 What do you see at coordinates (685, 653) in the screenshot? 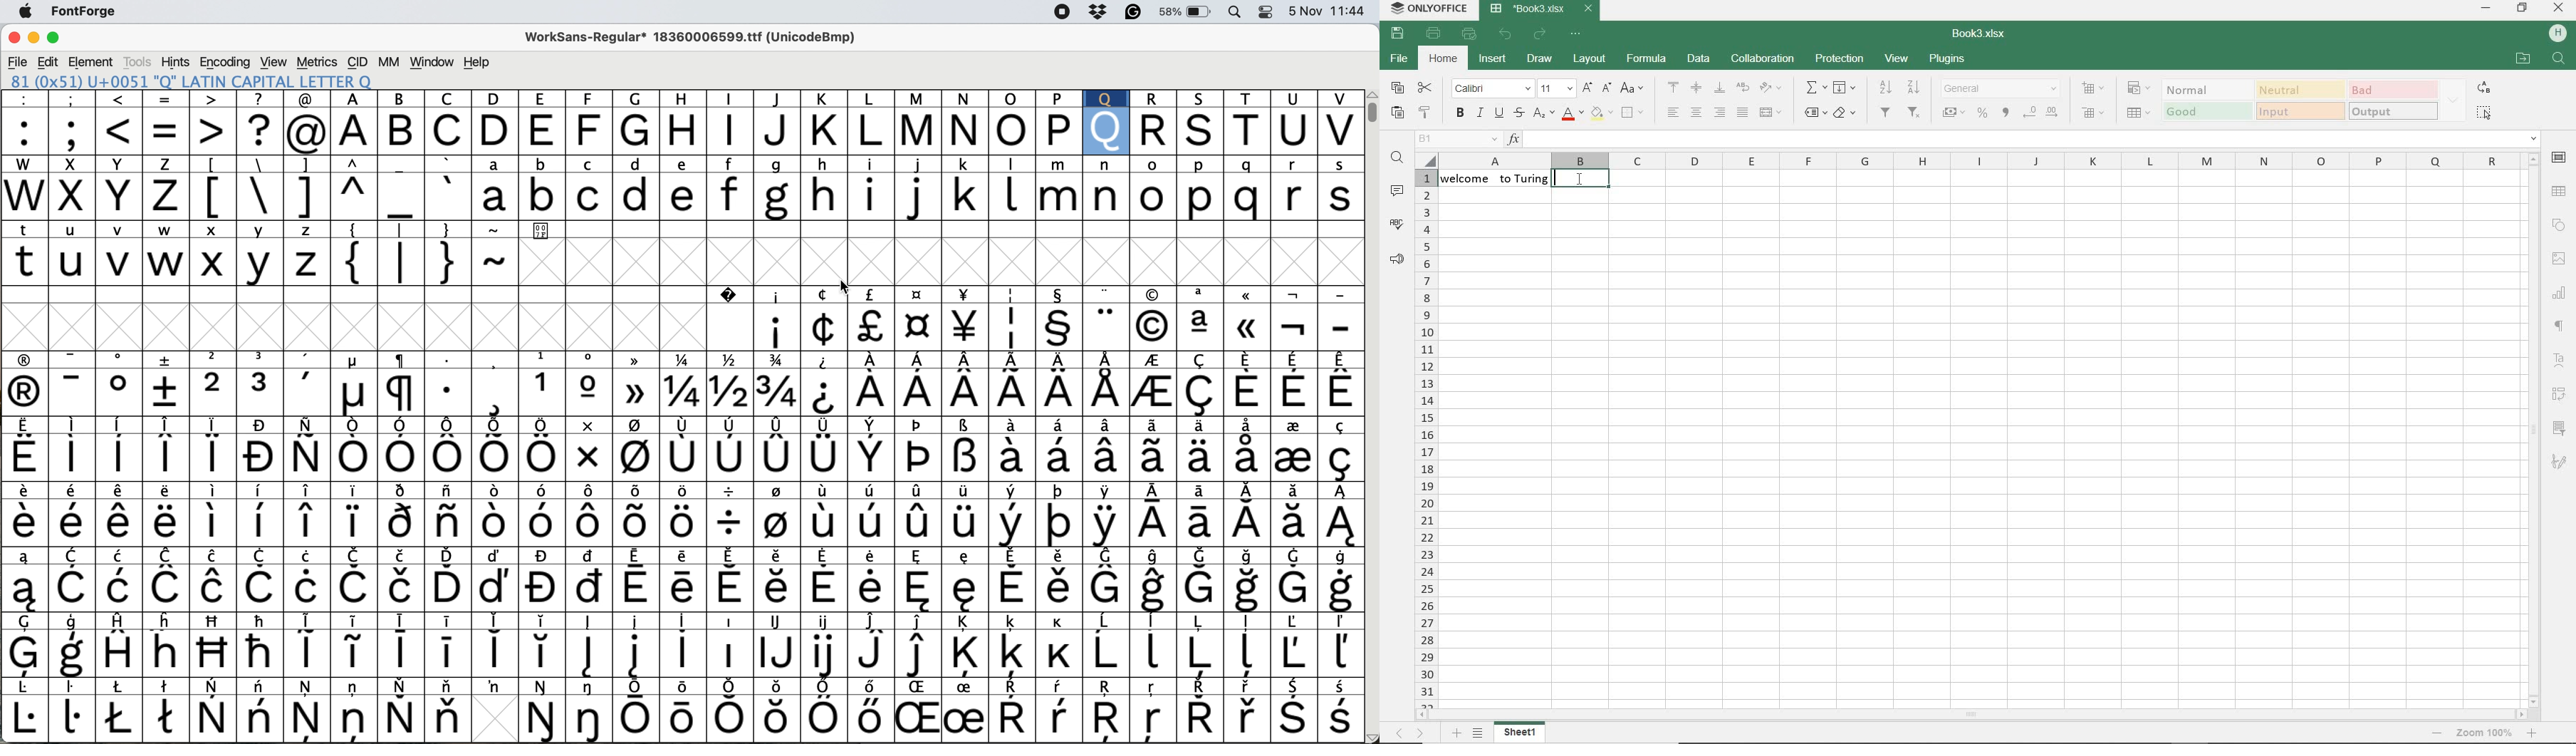
I see `special characters` at bounding box center [685, 653].